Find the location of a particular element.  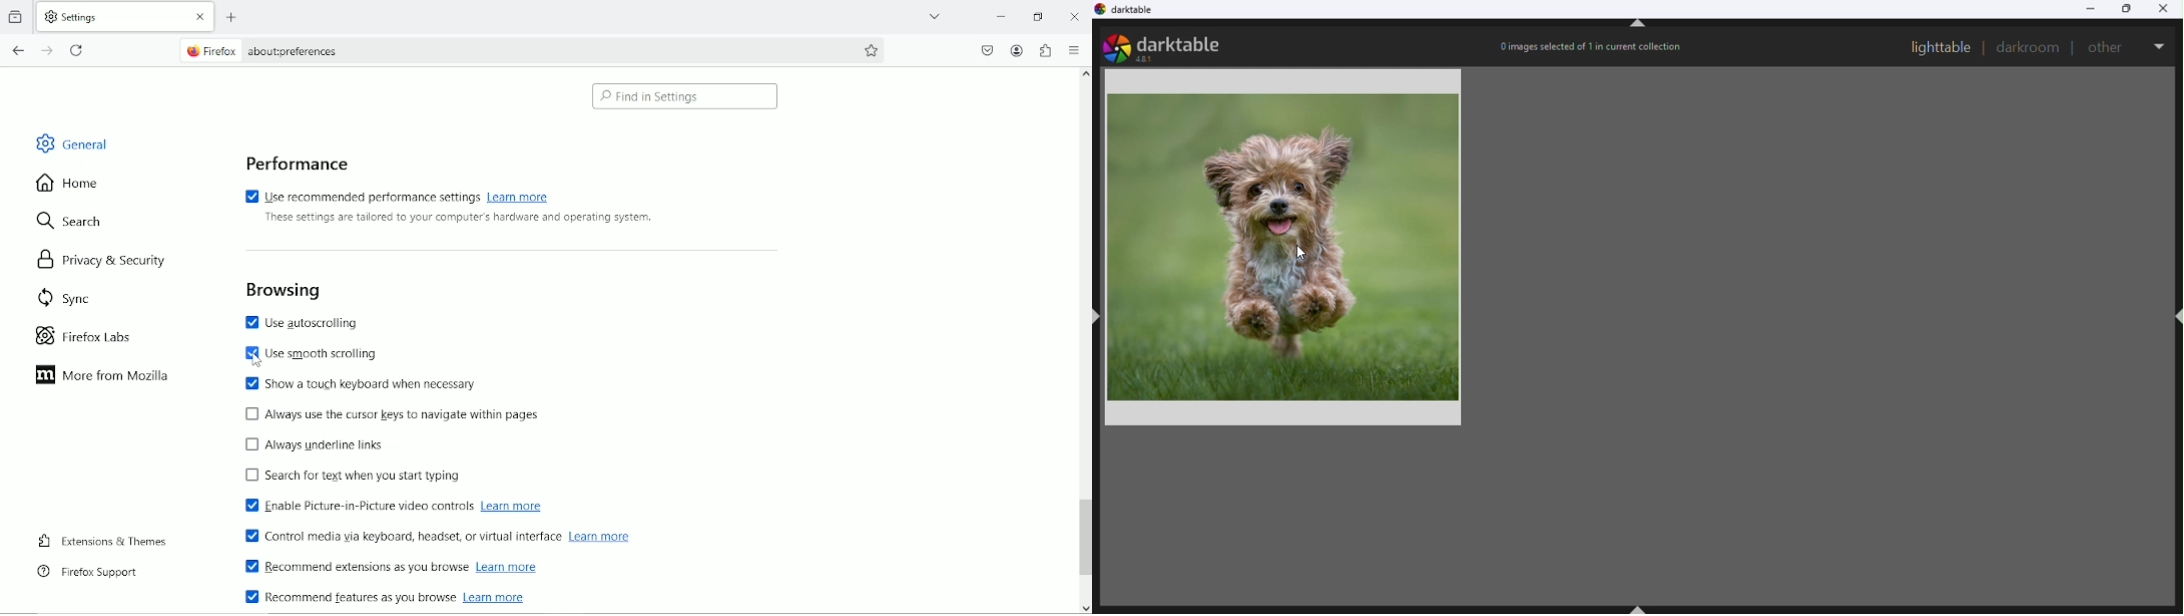

Sync is located at coordinates (59, 297).